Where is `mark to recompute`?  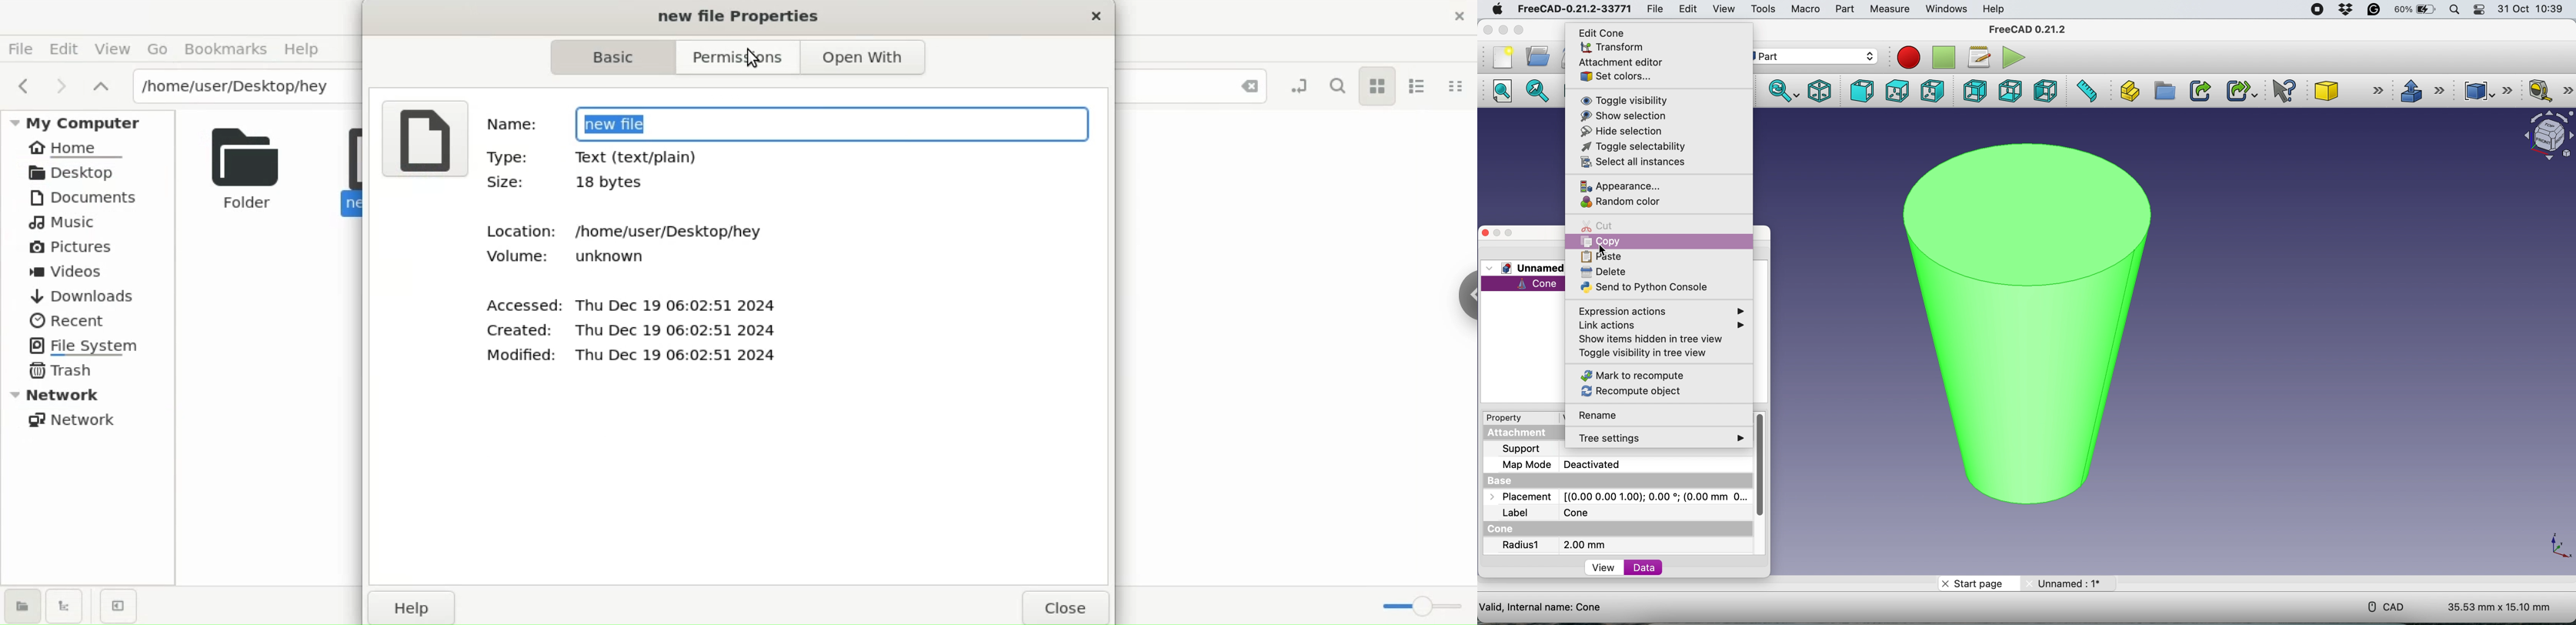 mark to recompute is located at coordinates (1633, 375).